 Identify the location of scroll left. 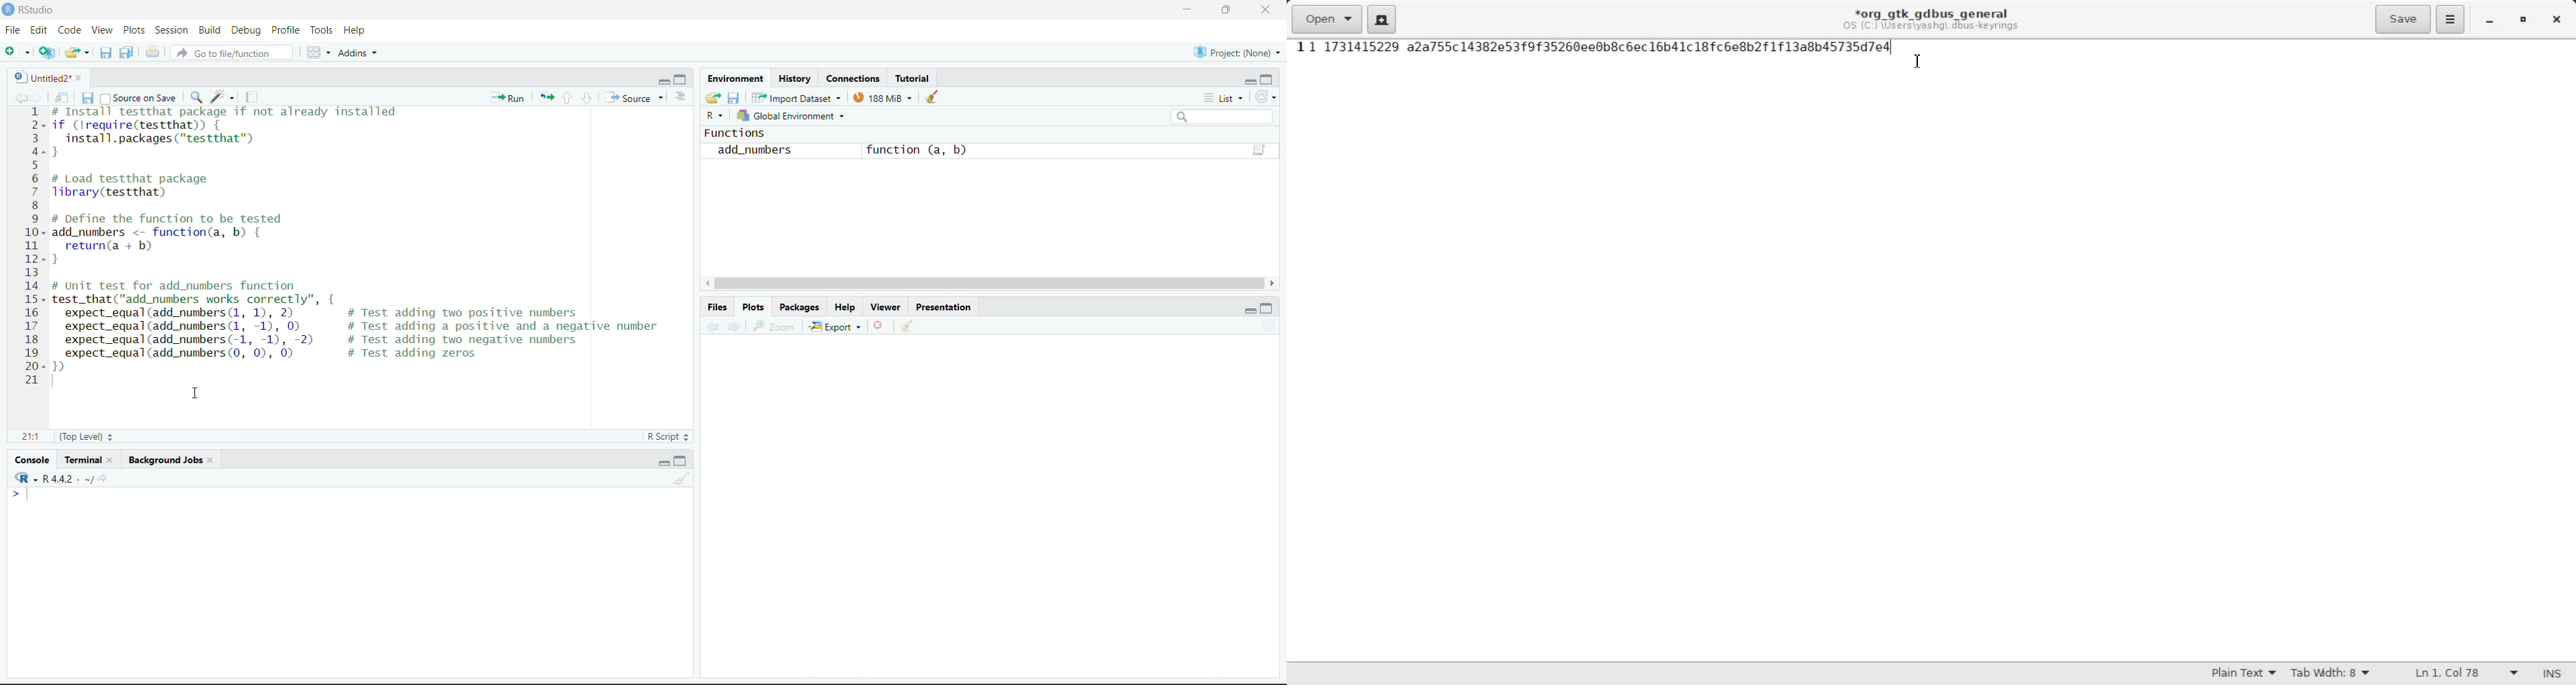
(707, 283).